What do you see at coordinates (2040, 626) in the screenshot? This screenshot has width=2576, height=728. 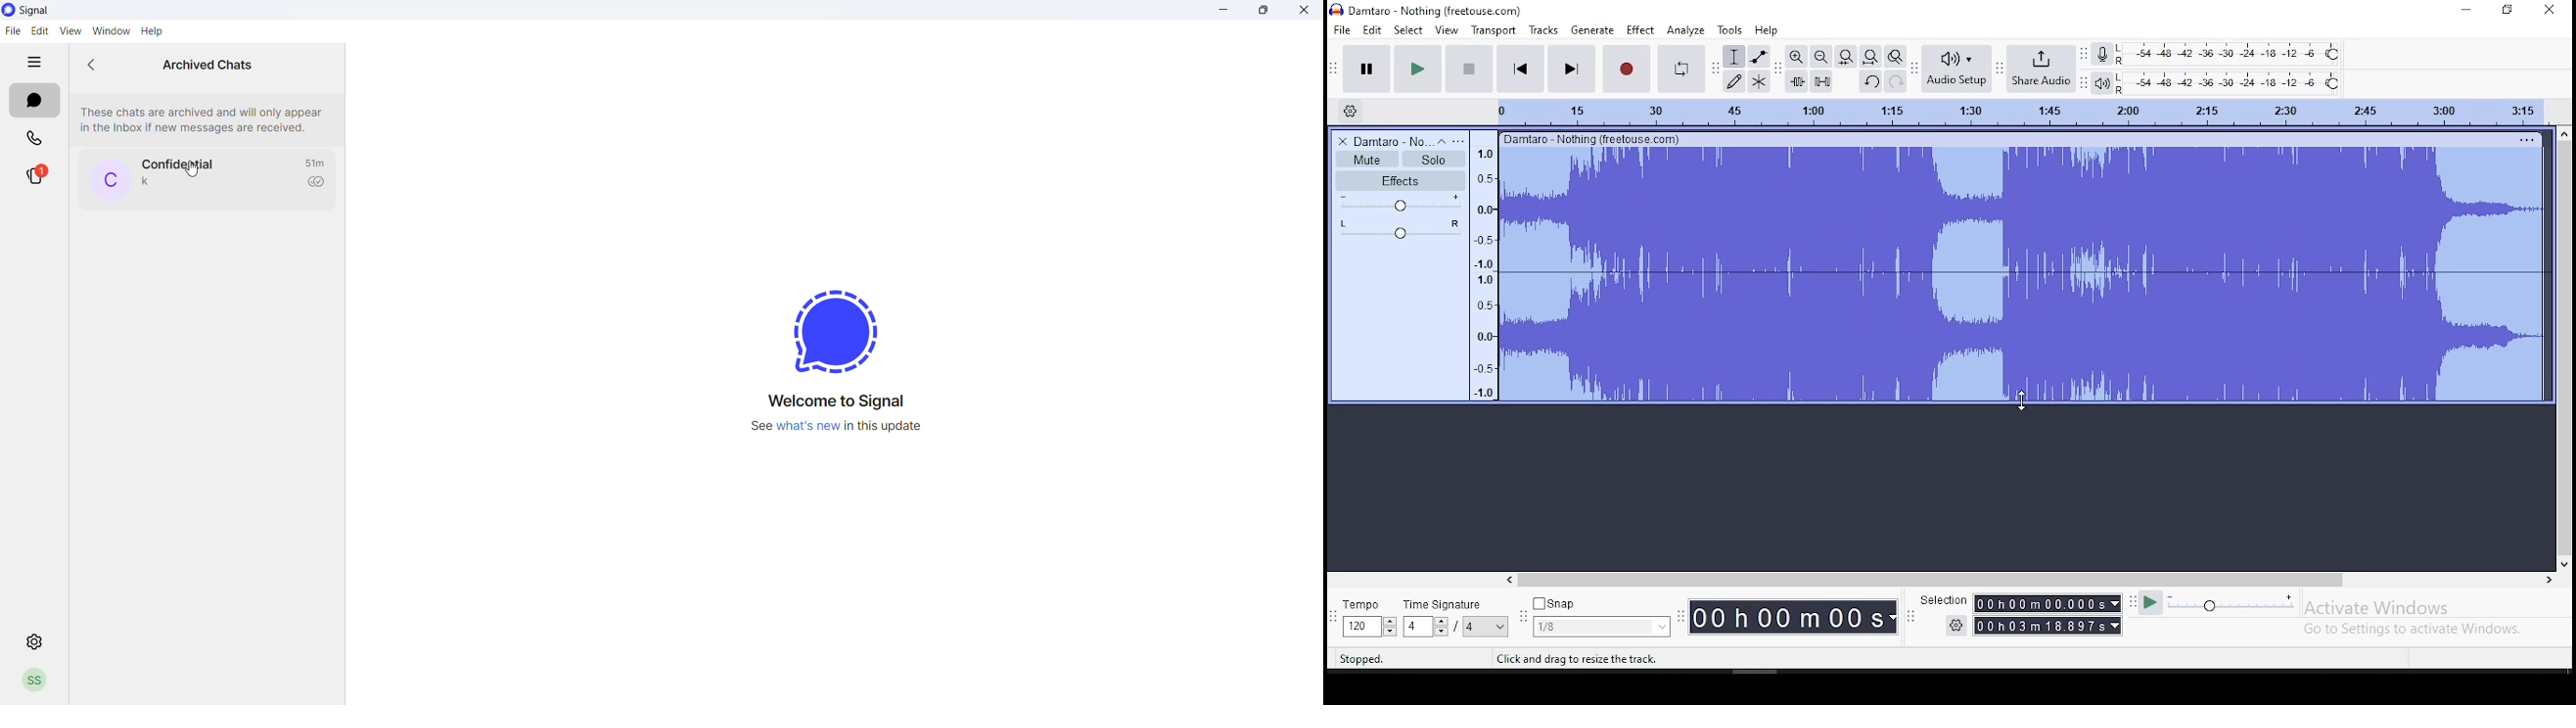 I see `00 h 01 m 08.159s` at bounding box center [2040, 626].